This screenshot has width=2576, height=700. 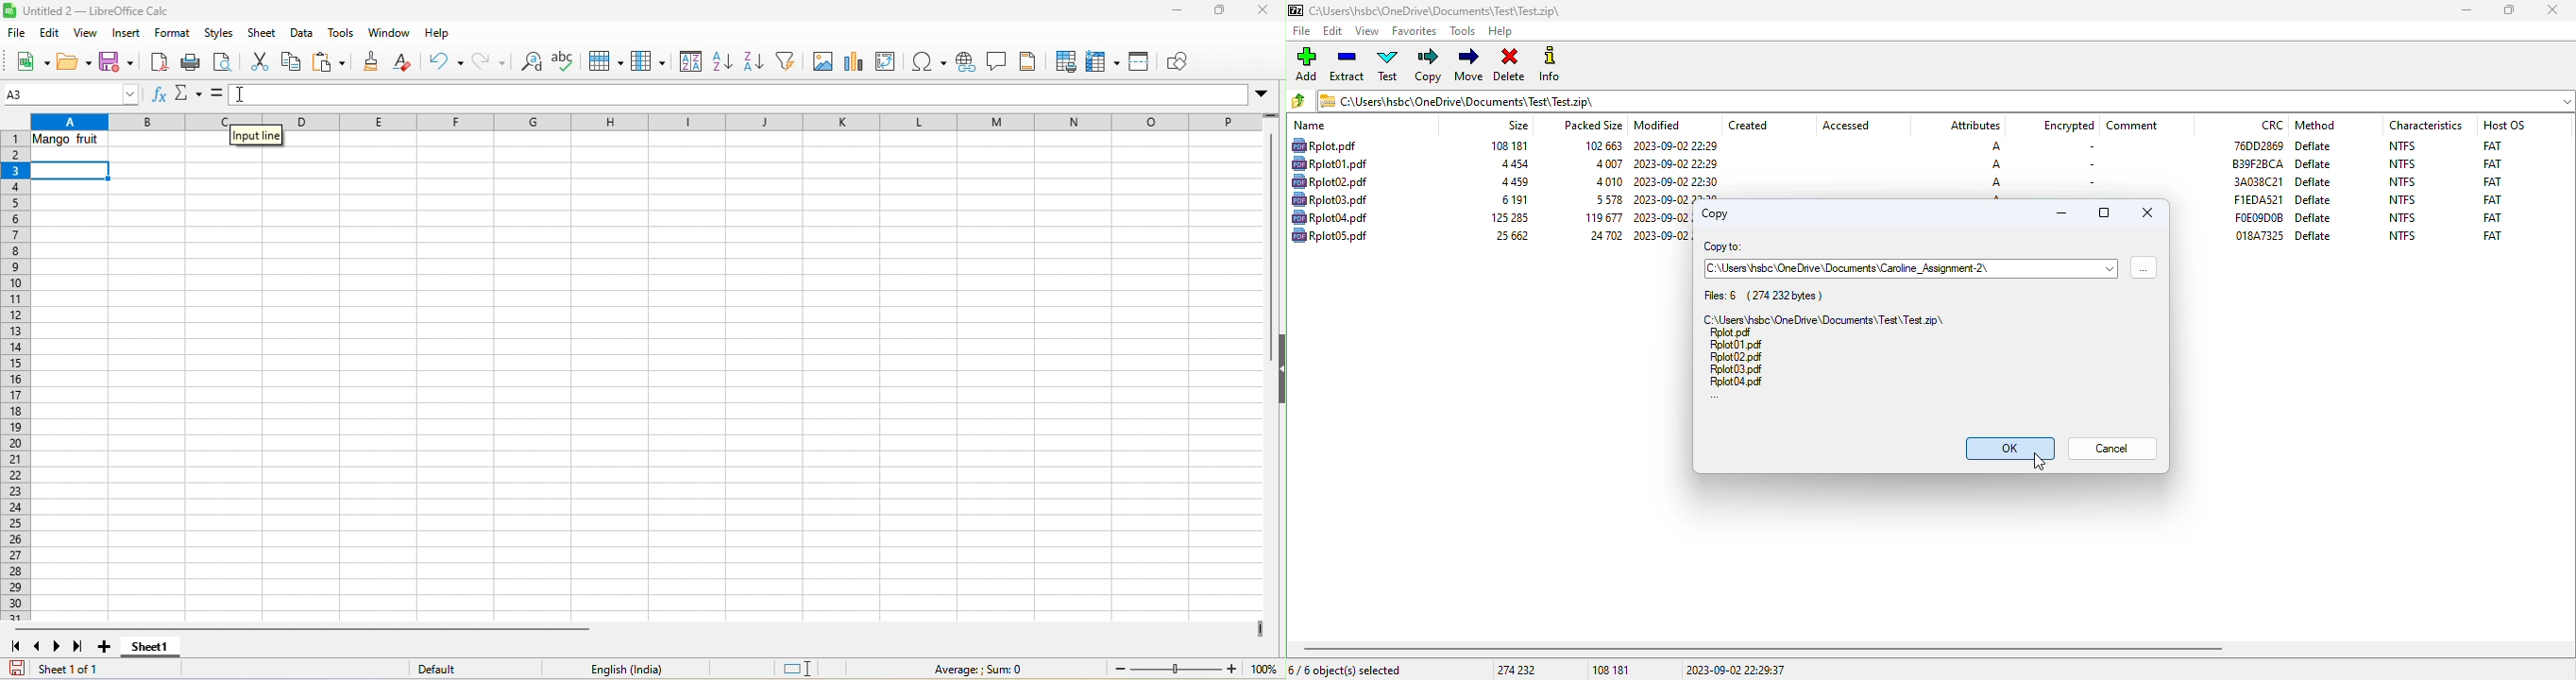 I want to click on size, so click(x=1508, y=145).